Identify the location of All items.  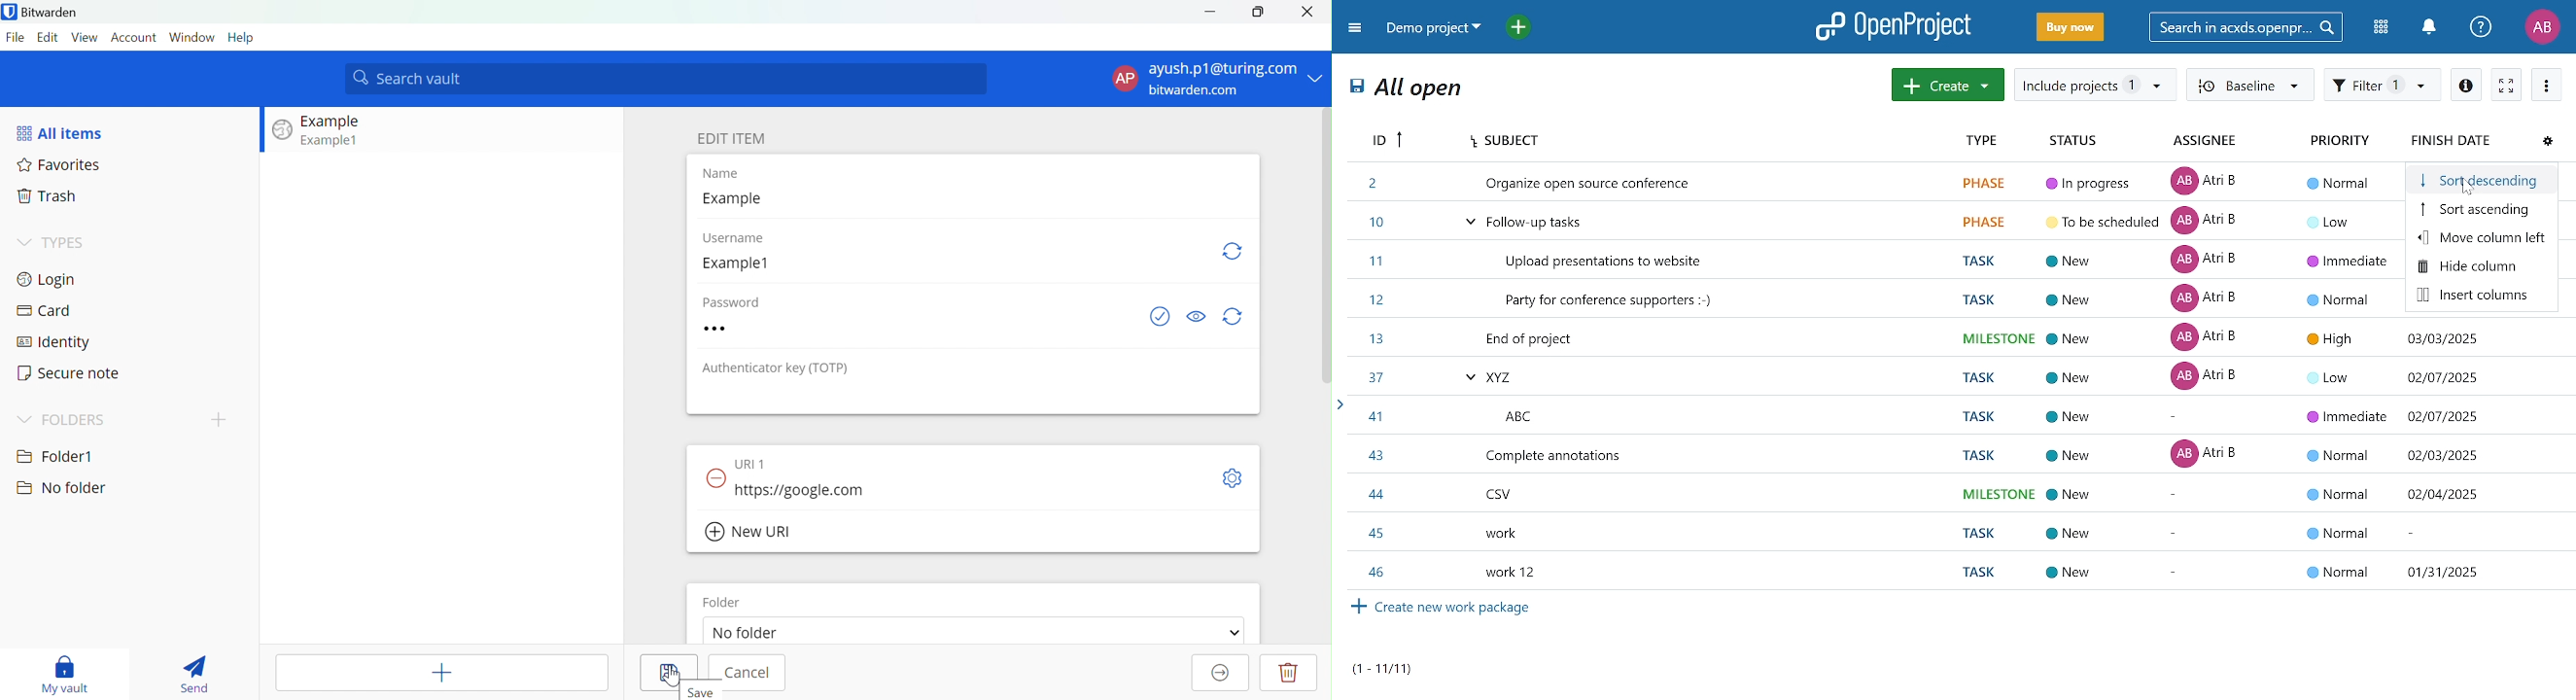
(62, 133).